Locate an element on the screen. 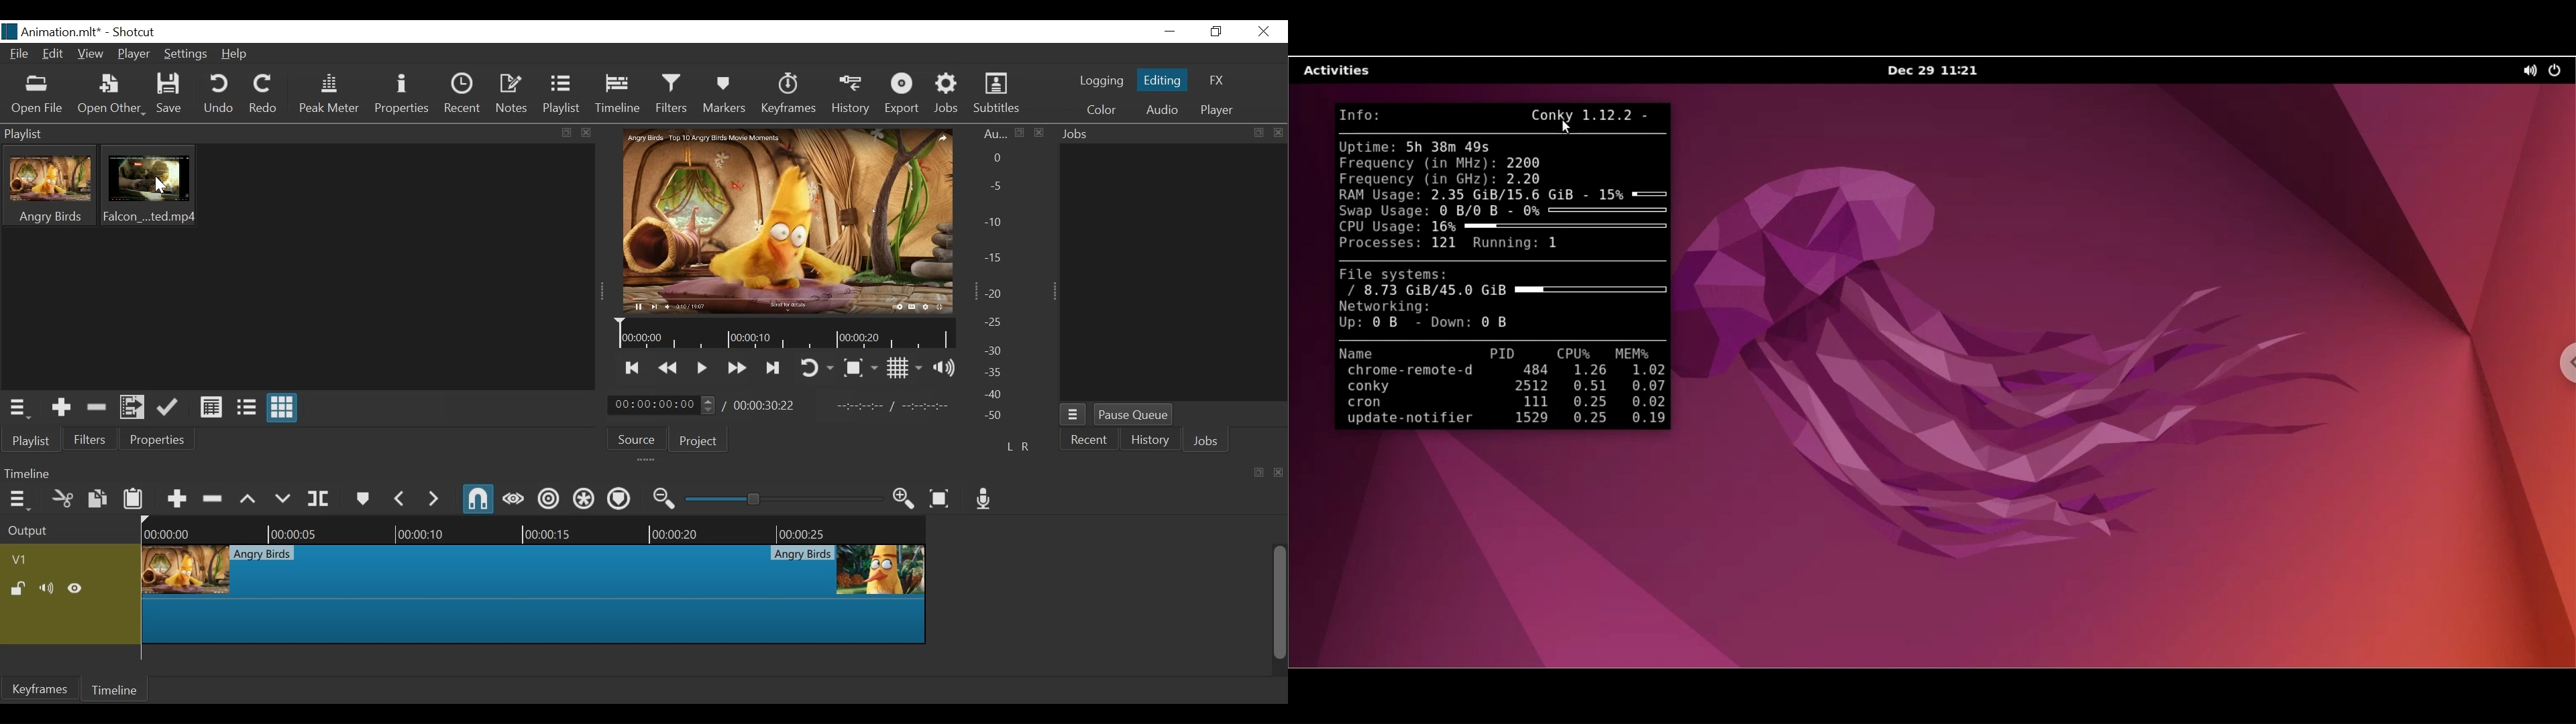 This screenshot has width=2576, height=728. View is located at coordinates (91, 54).